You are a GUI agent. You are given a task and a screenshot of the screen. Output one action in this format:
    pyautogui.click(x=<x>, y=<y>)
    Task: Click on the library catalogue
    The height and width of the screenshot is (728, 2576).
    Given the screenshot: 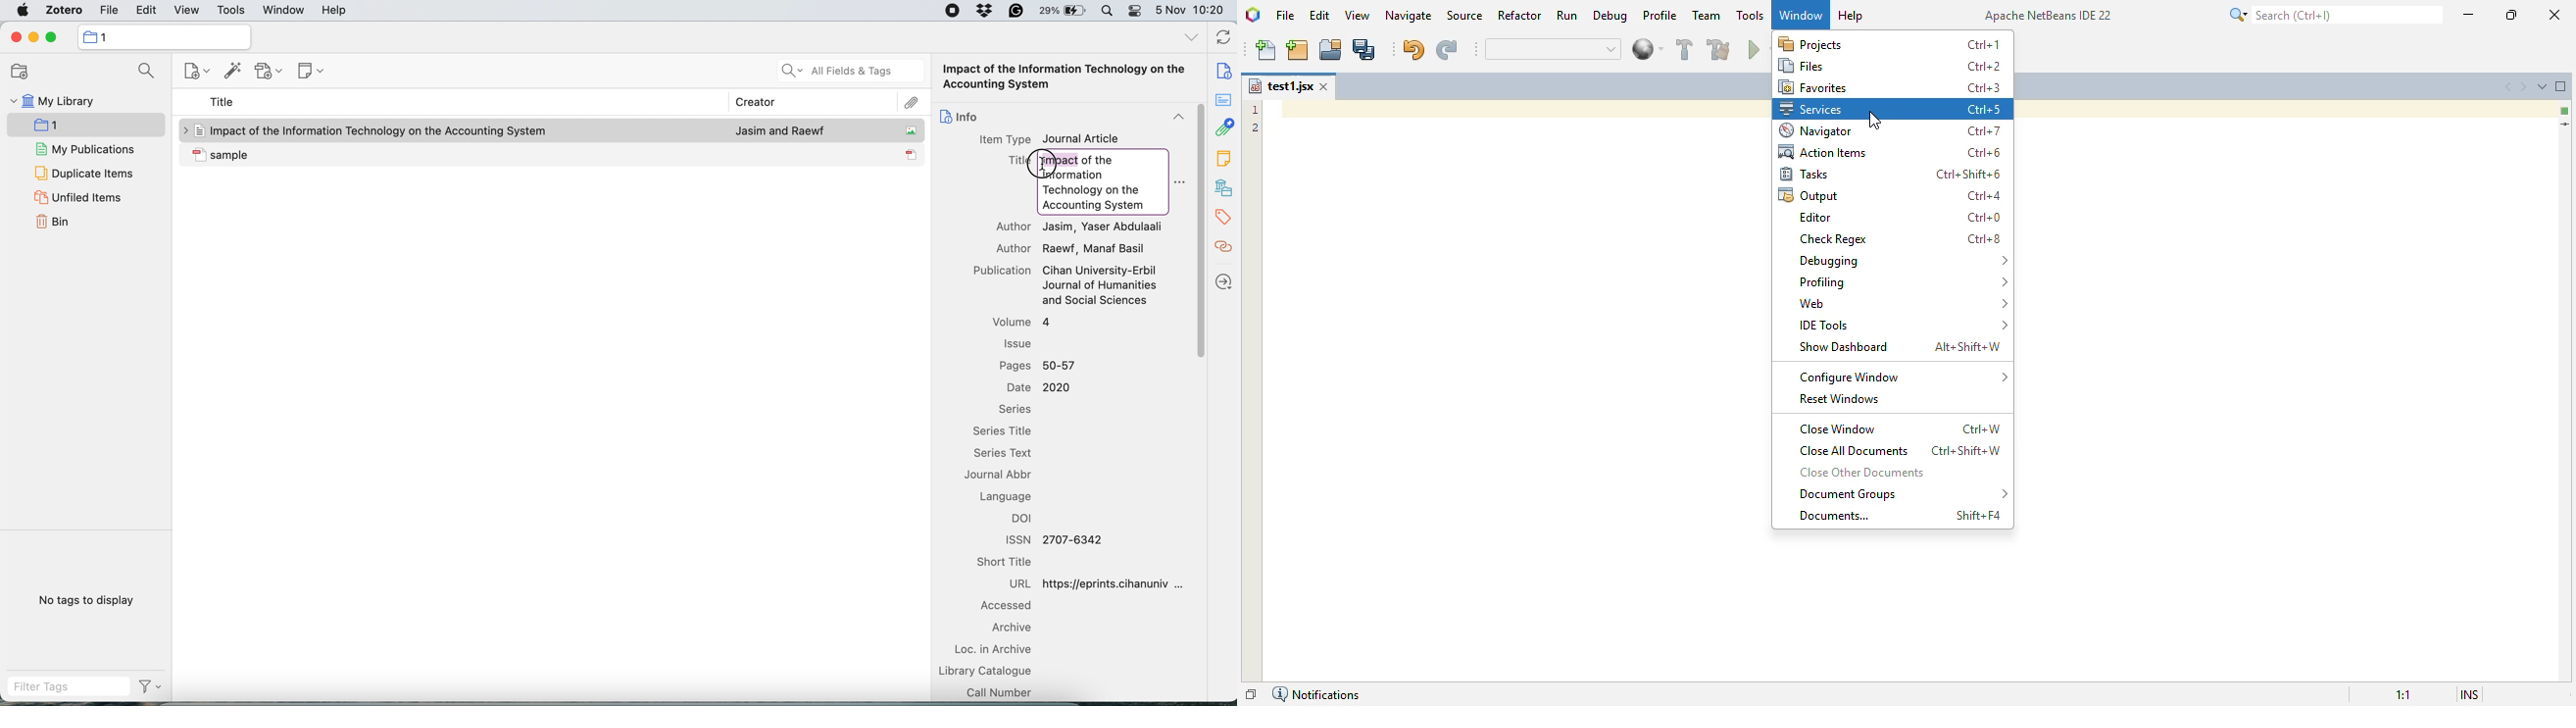 What is the action you would take?
    pyautogui.click(x=998, y=671)
    